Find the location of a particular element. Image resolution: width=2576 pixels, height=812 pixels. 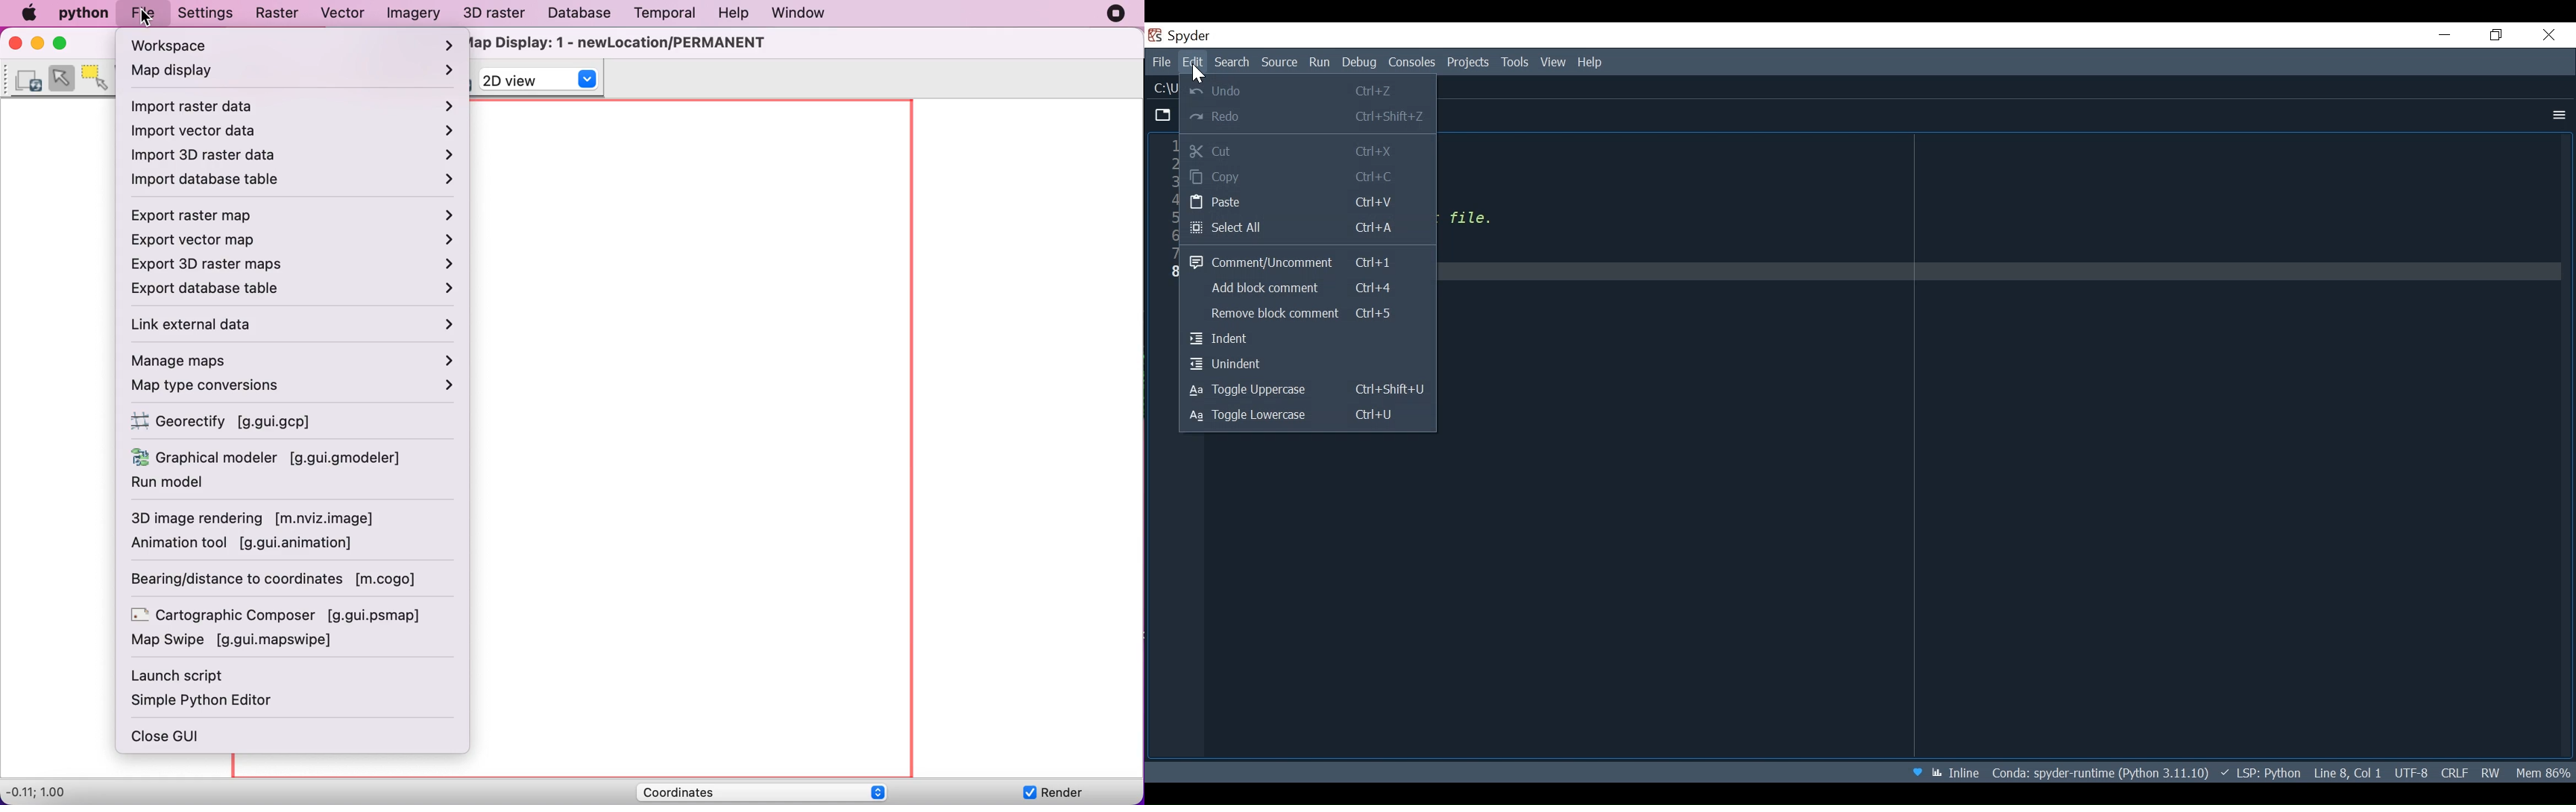

Projects is located at coordinates (1469, 64).